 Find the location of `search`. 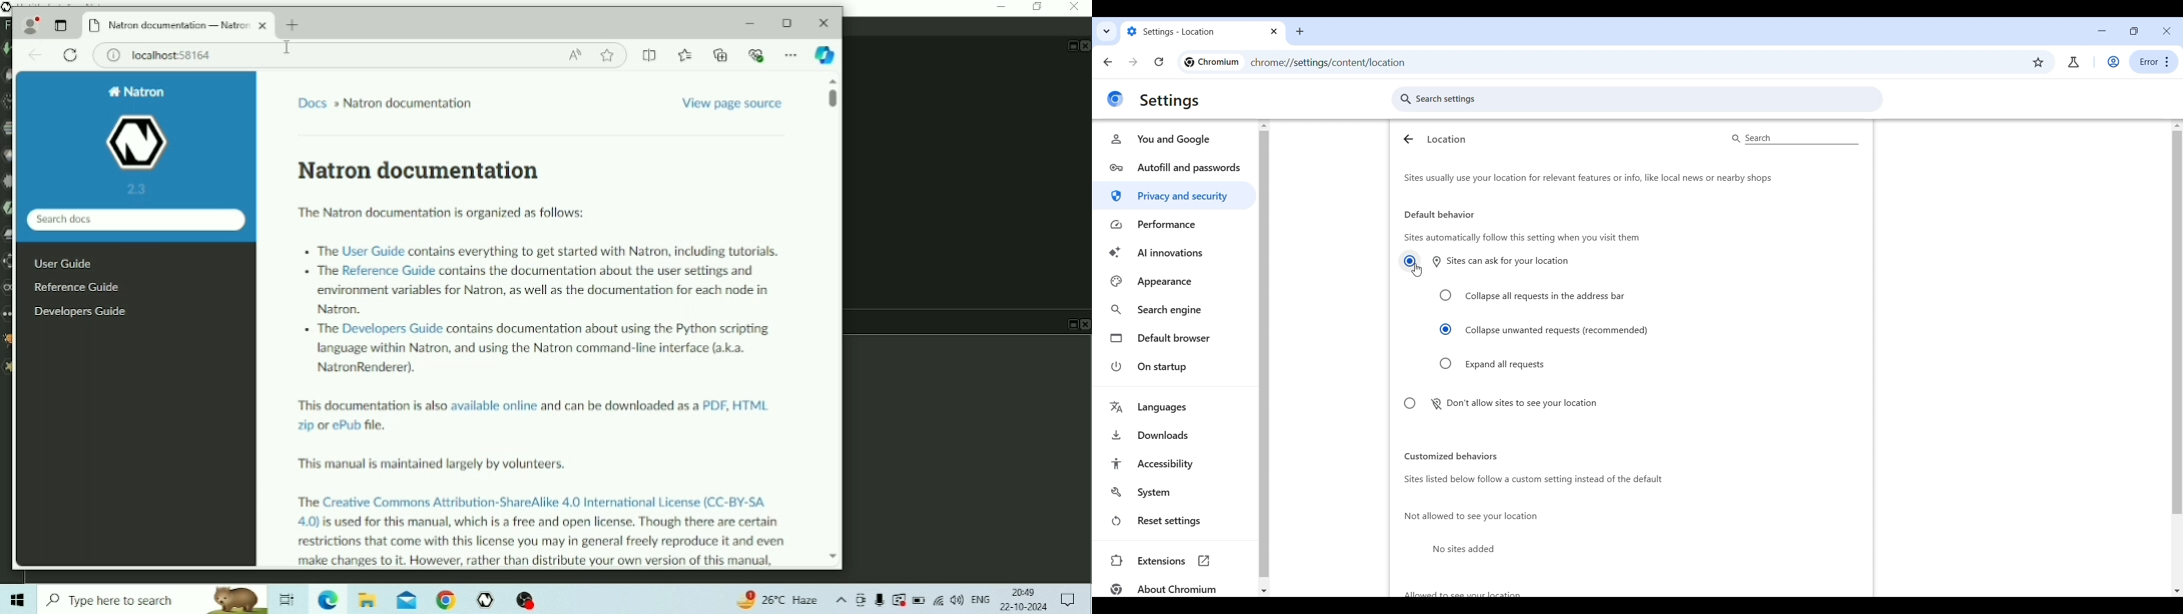

search is located at coordinates (1793, 138).